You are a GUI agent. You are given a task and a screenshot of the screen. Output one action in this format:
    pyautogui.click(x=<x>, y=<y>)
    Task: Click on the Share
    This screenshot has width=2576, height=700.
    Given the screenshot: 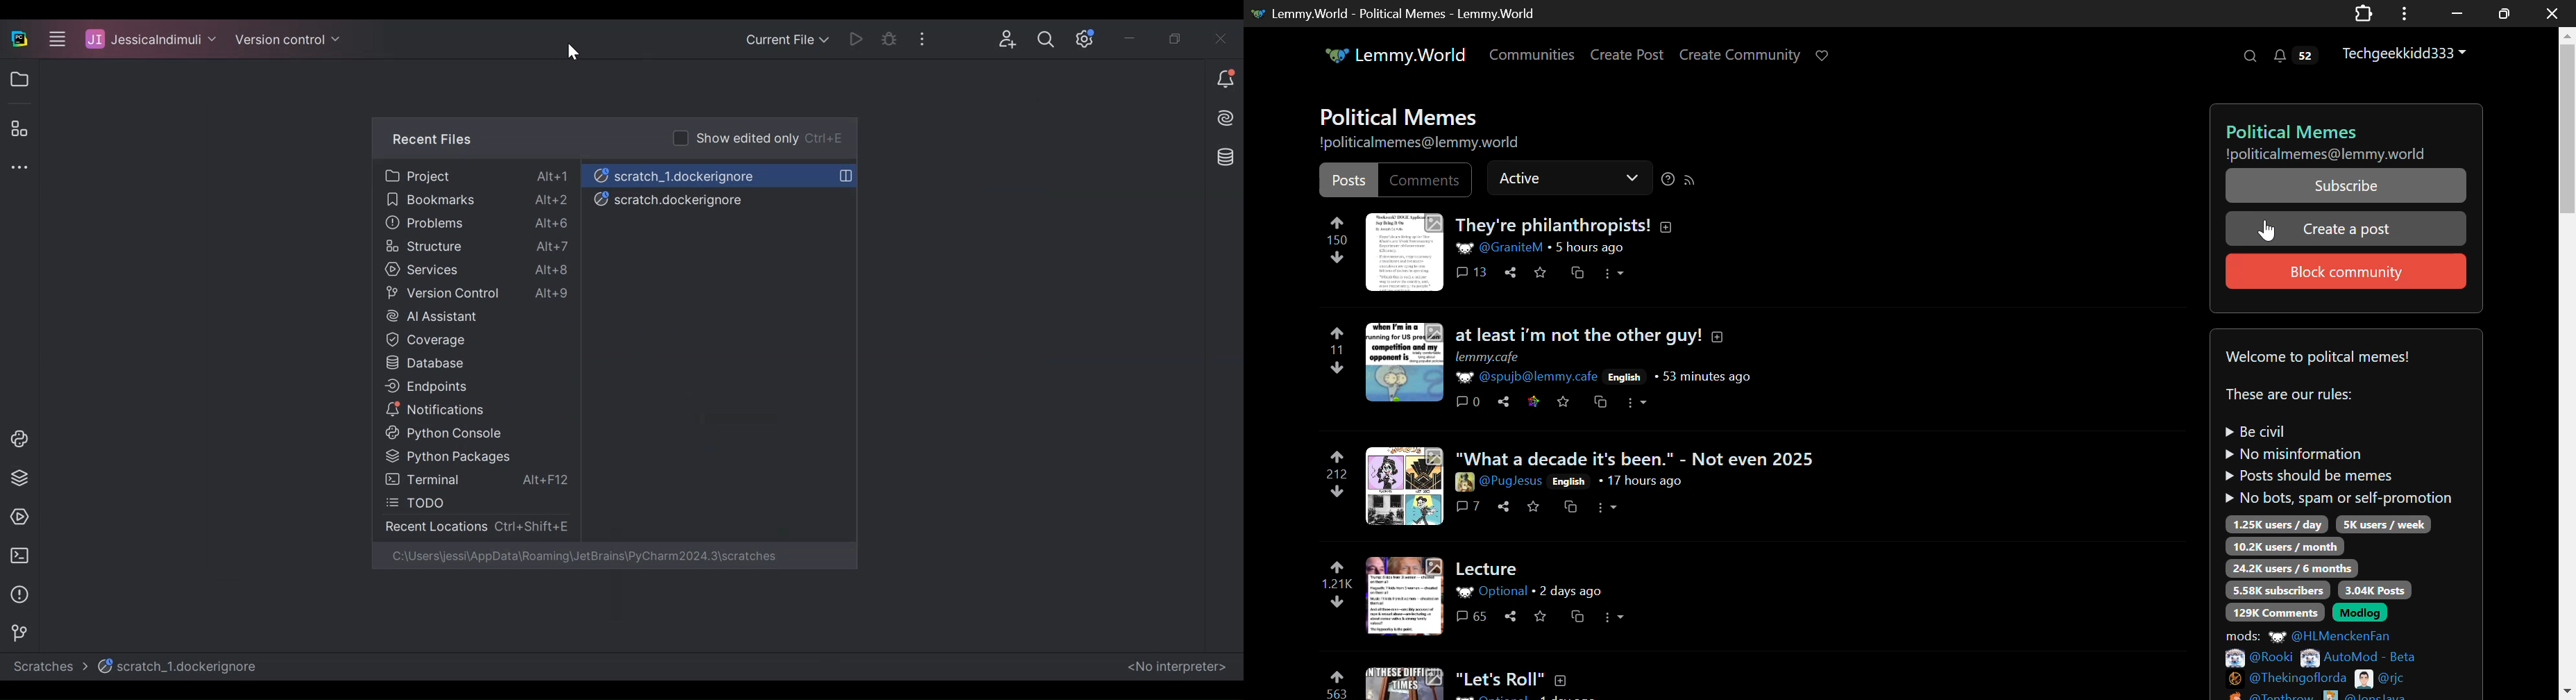 What is the action you would take?
    pyautogui.click(x=1509, y=616)
    